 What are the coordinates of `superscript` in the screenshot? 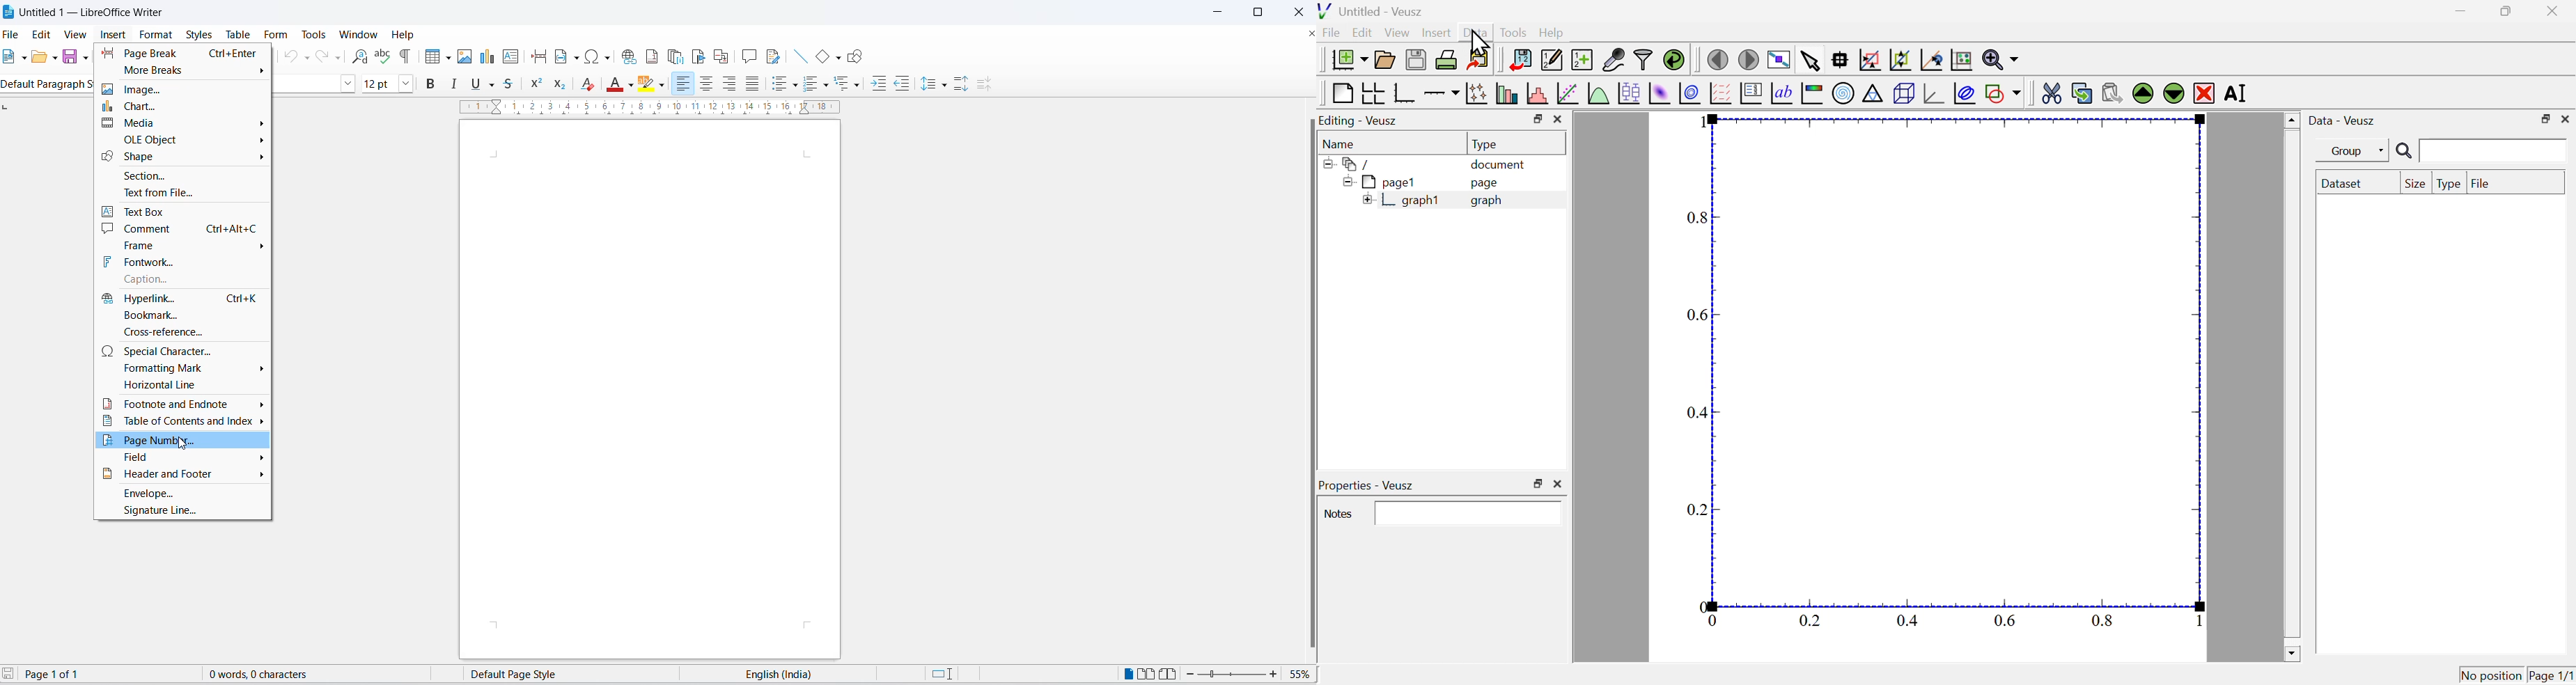 It's located at (537, 84).